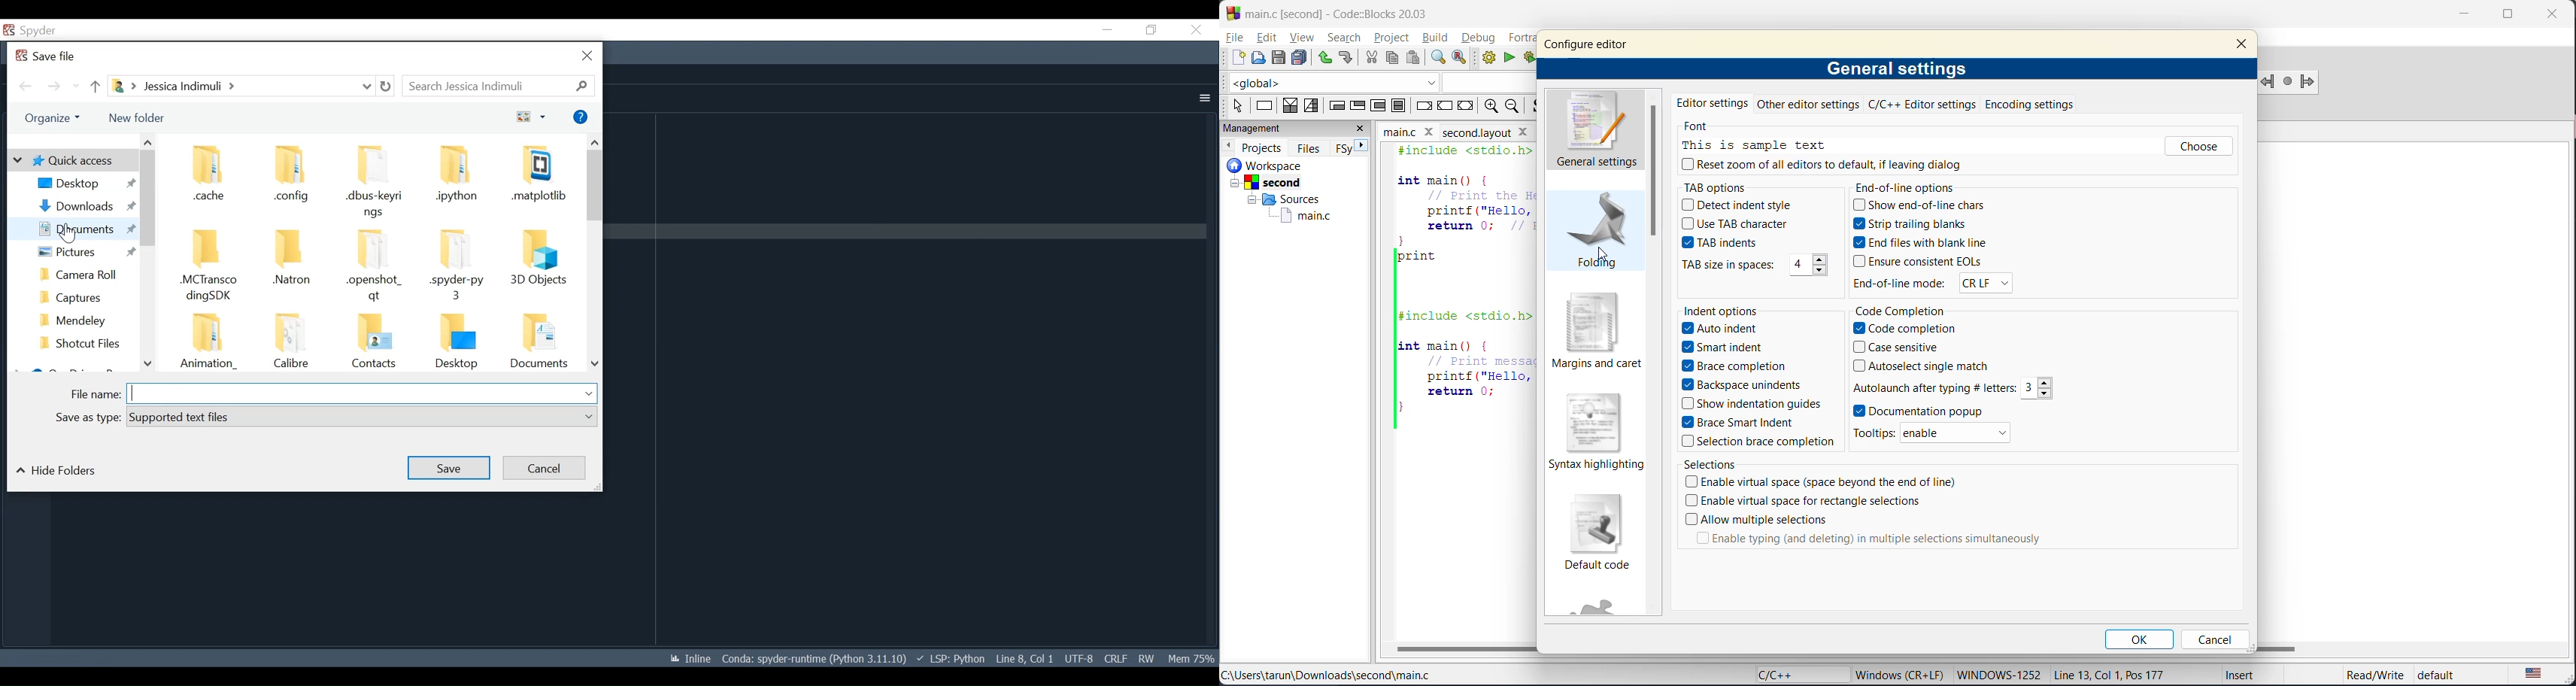 Image resolution: width=2576 pixels, height=700 pixels. Describe the element at coordinates (79, 252) in the screenshot. I see `Pictures` at that location.